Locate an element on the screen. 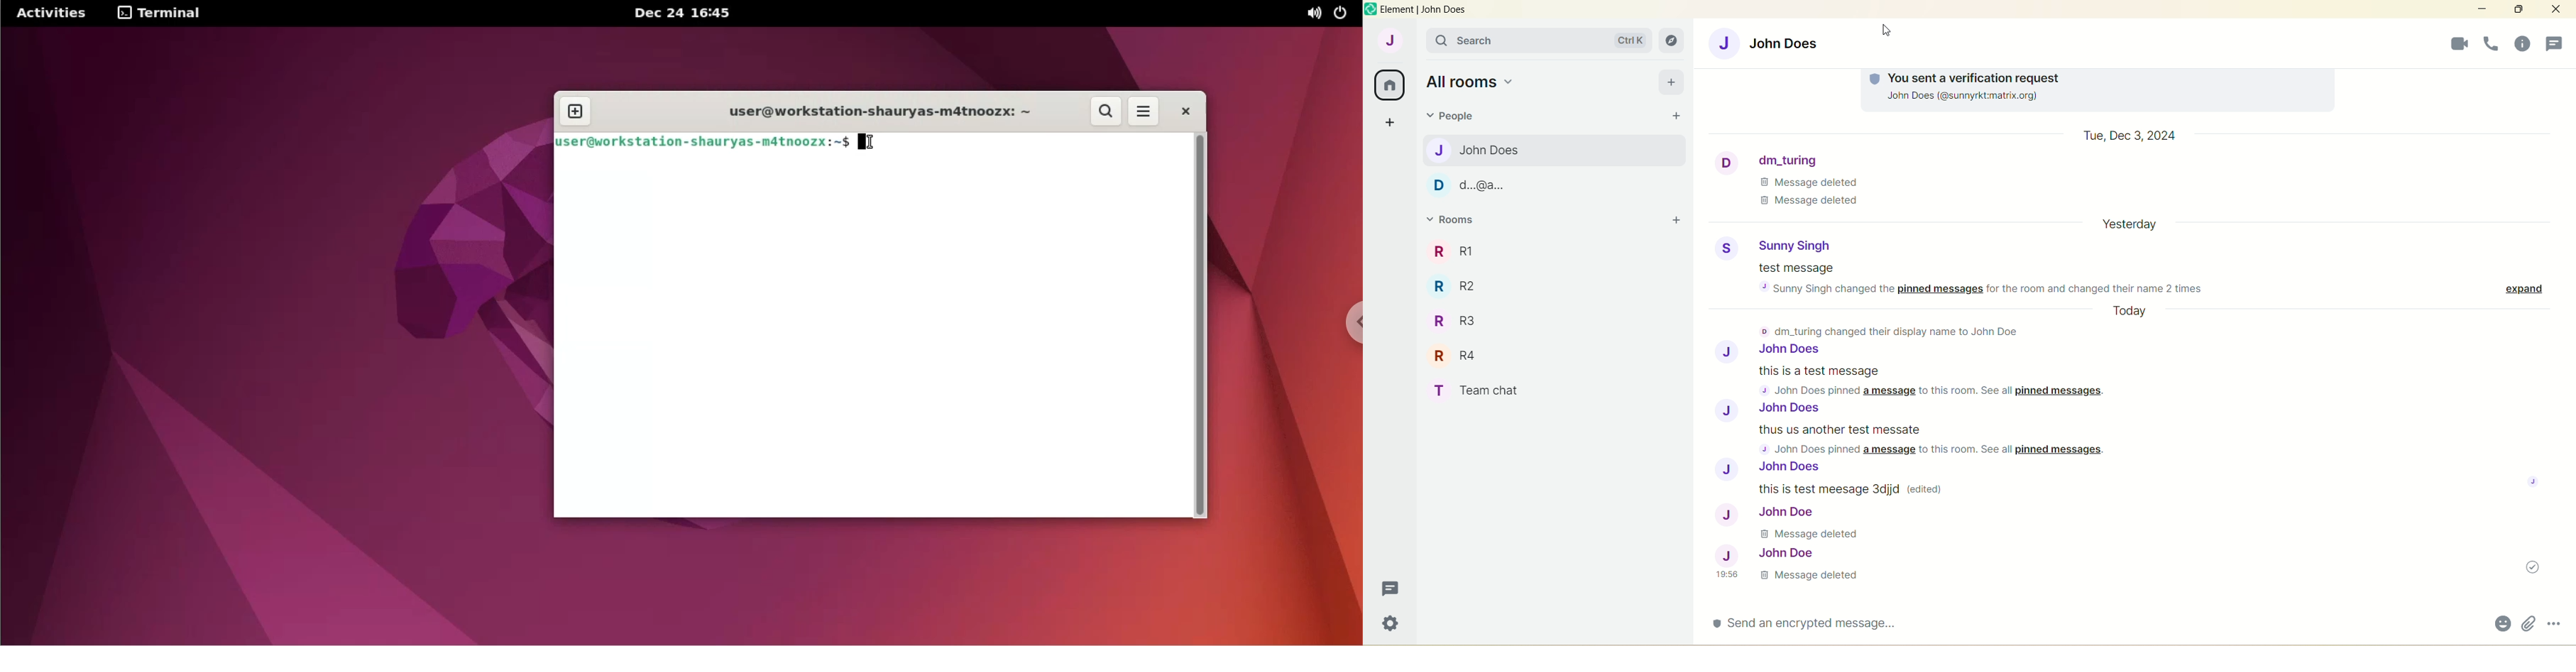 The width and height of the screenshot is (2576, 672). voice call is located at coordinates (2454, 44).